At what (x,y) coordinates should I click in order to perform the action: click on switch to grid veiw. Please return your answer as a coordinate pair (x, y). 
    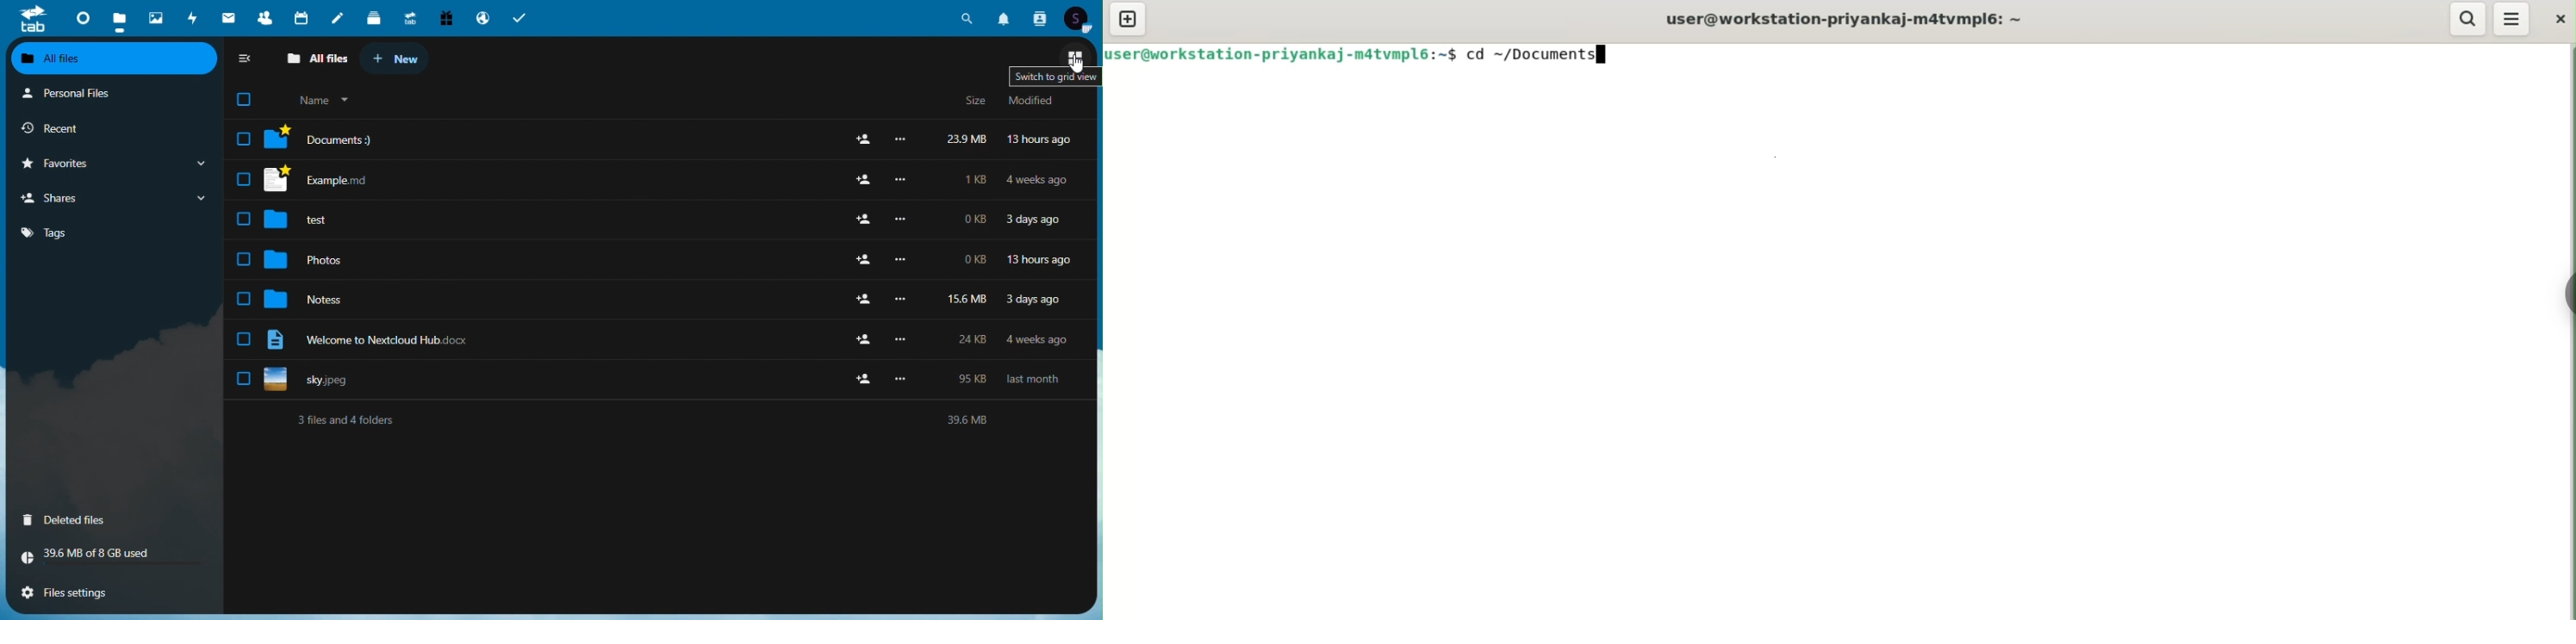
    Looking at the image, I should click on (1057, 76).